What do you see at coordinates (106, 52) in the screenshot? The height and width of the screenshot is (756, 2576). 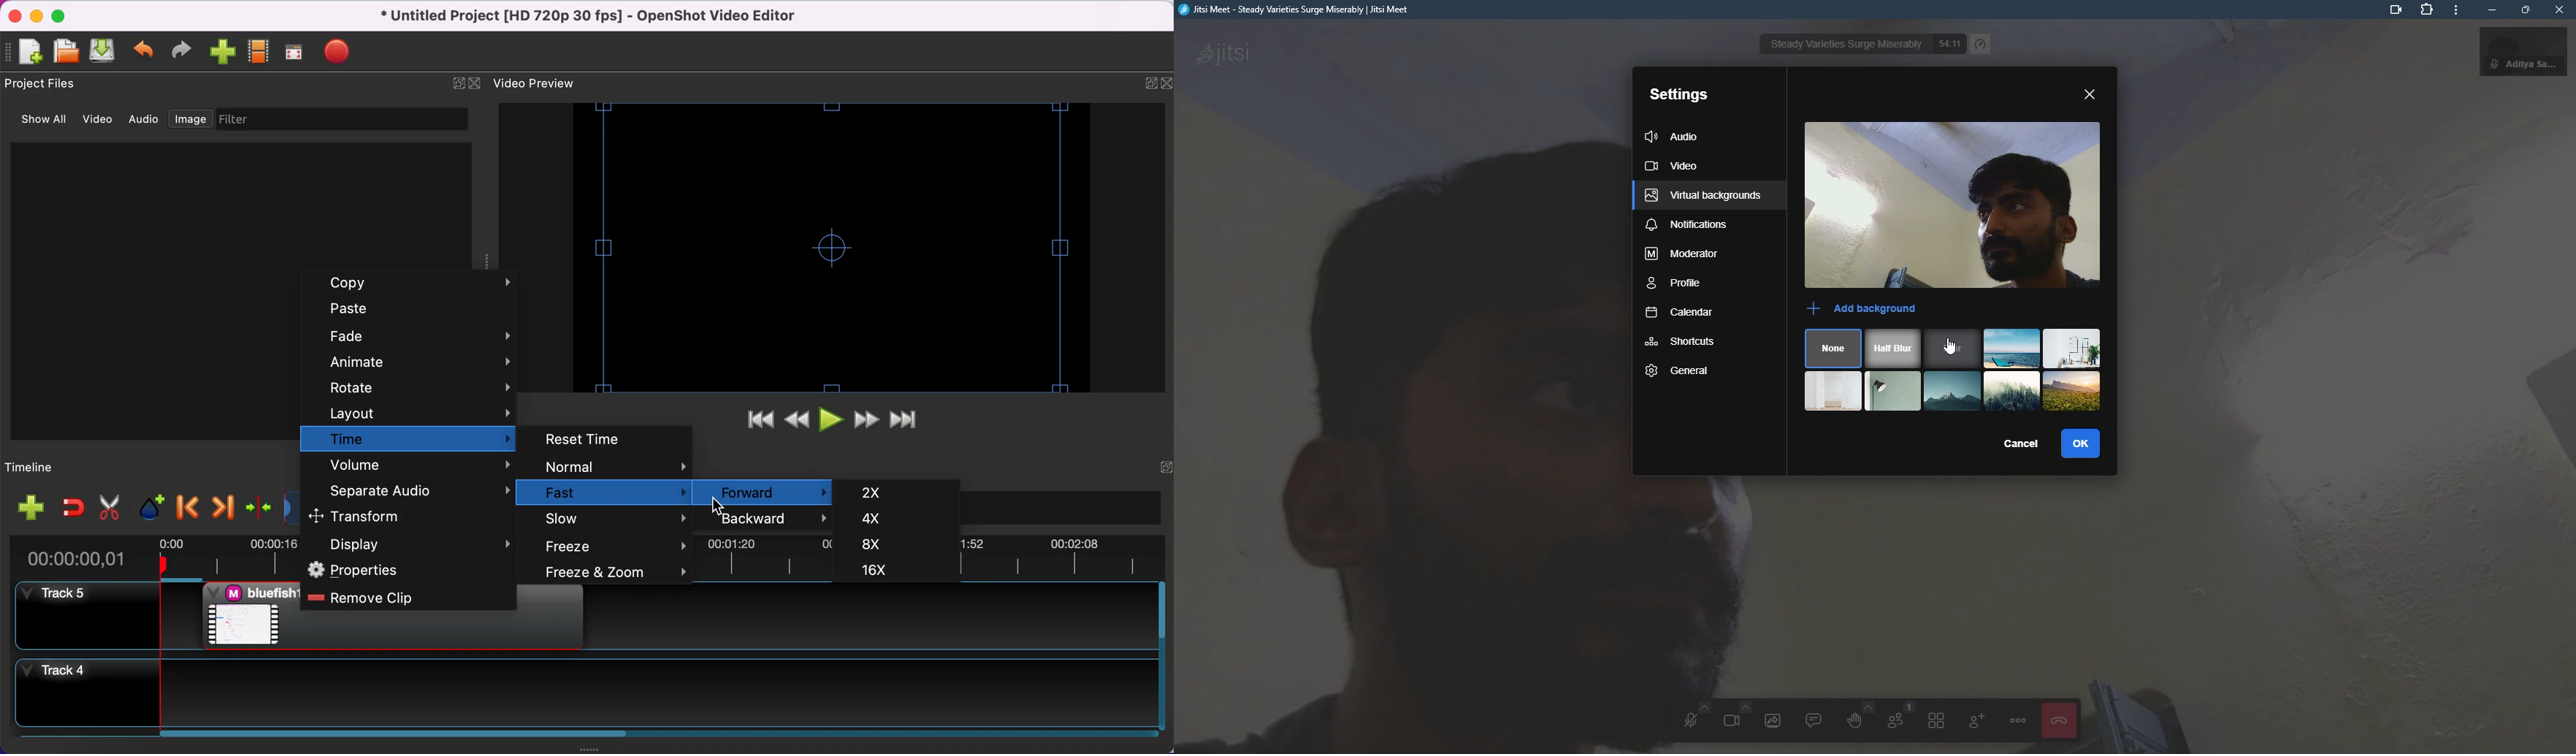 I see `save file` at bounding box center [106, 52].